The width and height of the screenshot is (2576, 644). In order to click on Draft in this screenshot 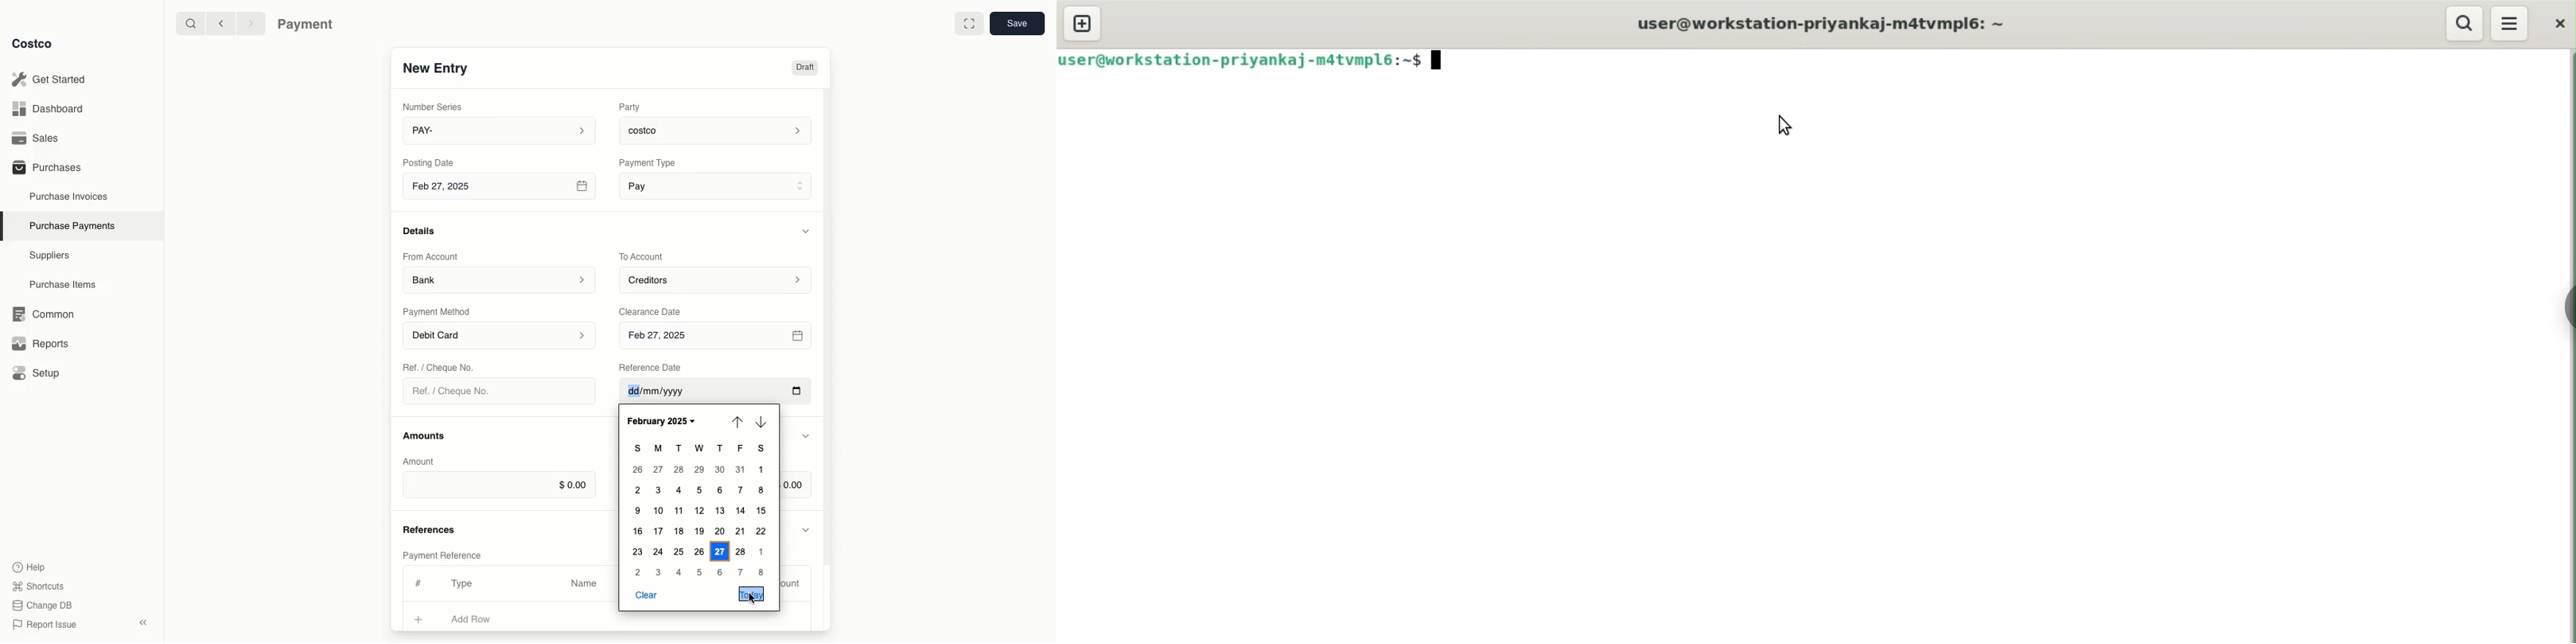, I will do `click(804, 68)`.